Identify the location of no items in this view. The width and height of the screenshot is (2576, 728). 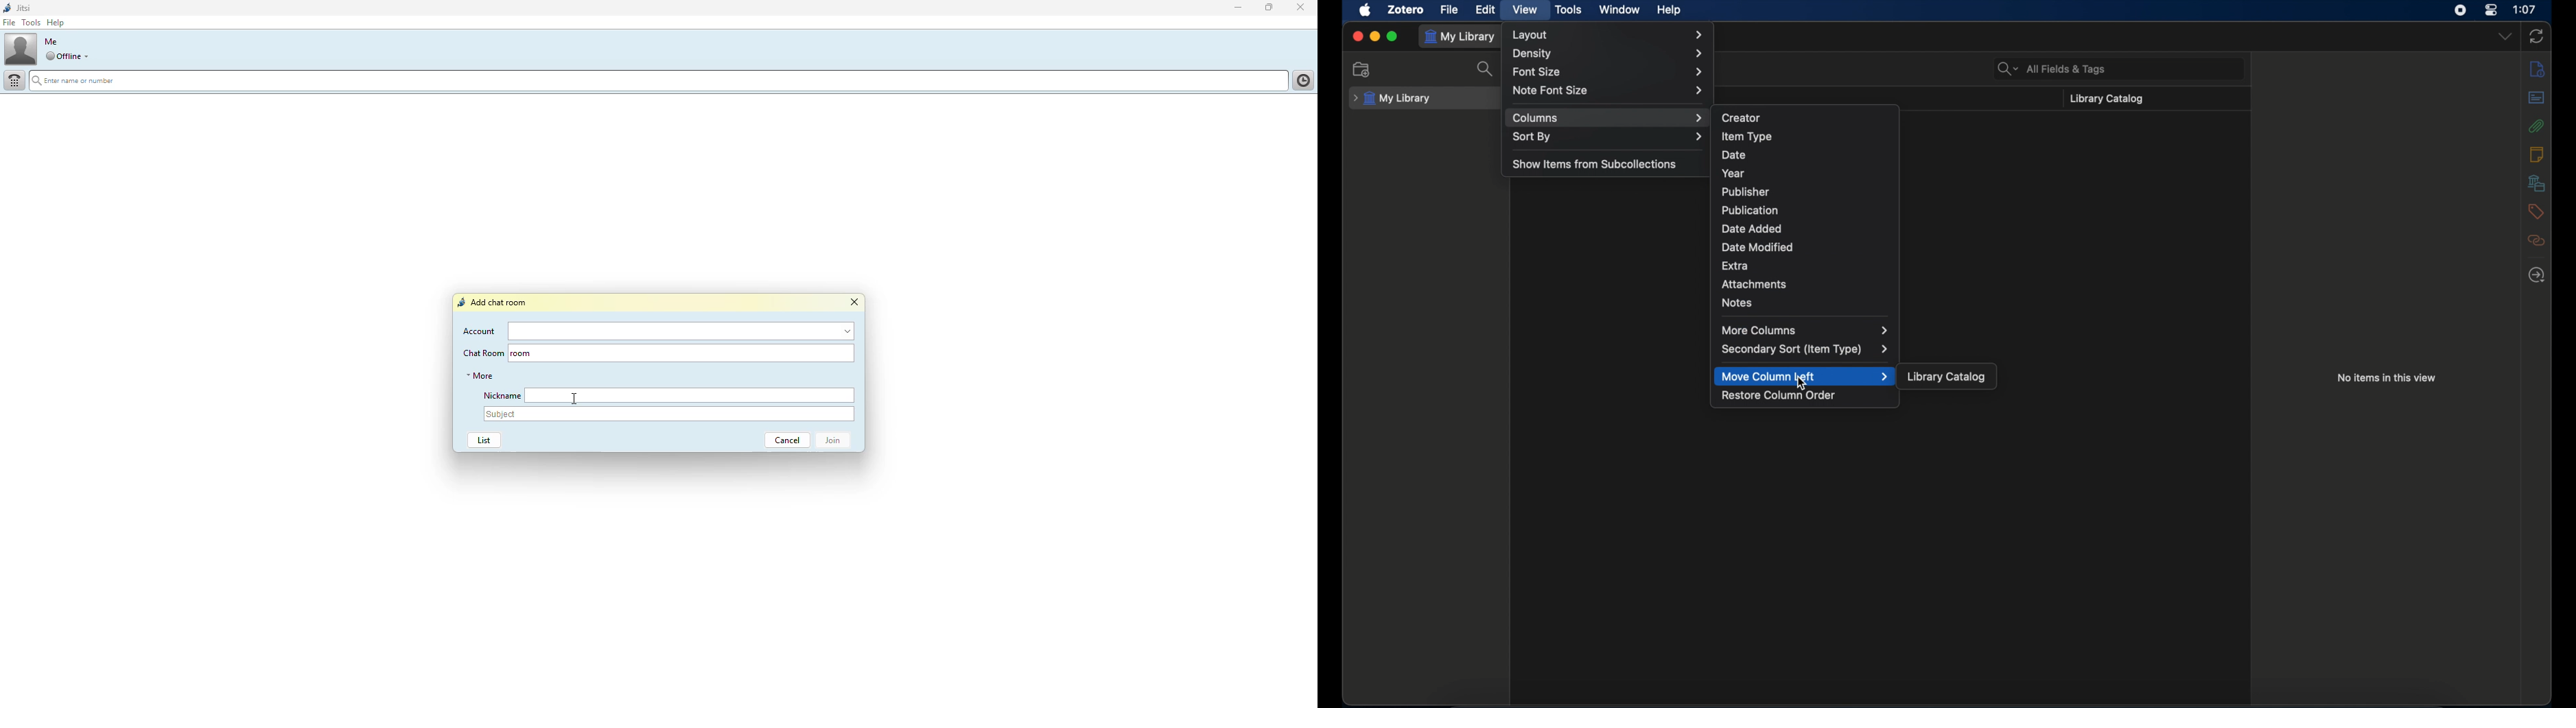
(2387, 378).